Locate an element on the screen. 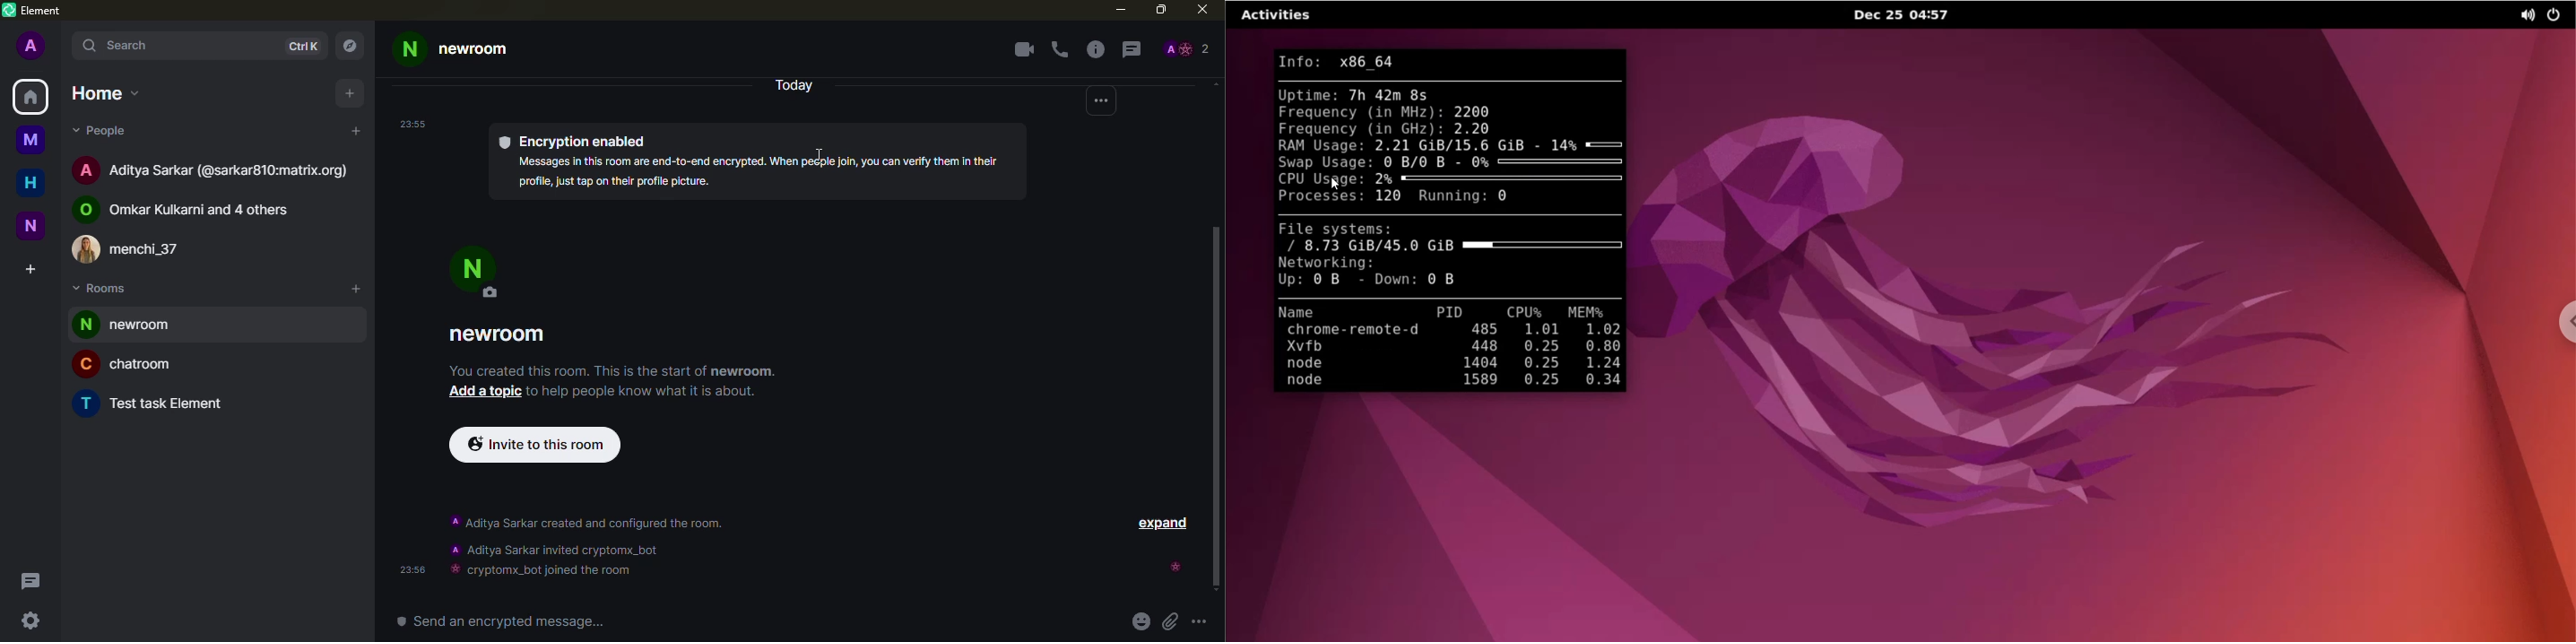 The height and width of the screenshot is (644, 2576). chatroom is located at coordinates (121, 367).